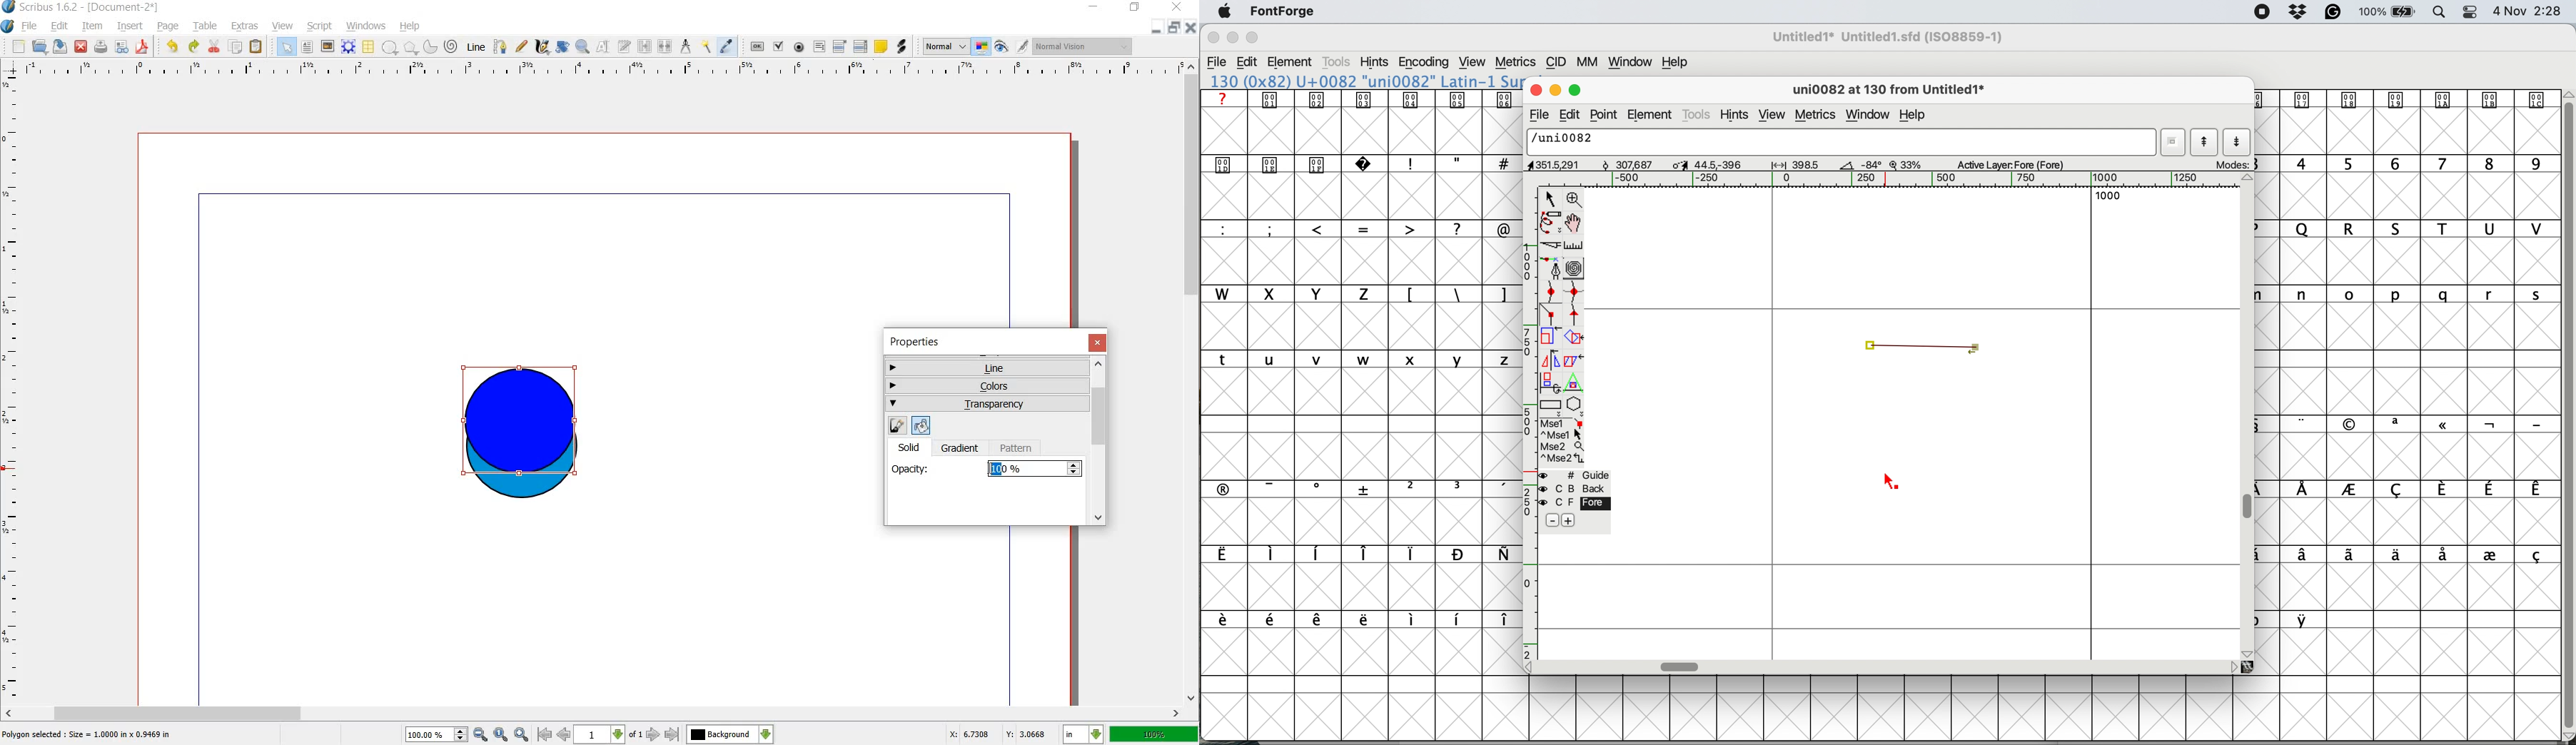  Describe the element at coordinates (245, 26) in the screenshot. I see `extras` at that location.